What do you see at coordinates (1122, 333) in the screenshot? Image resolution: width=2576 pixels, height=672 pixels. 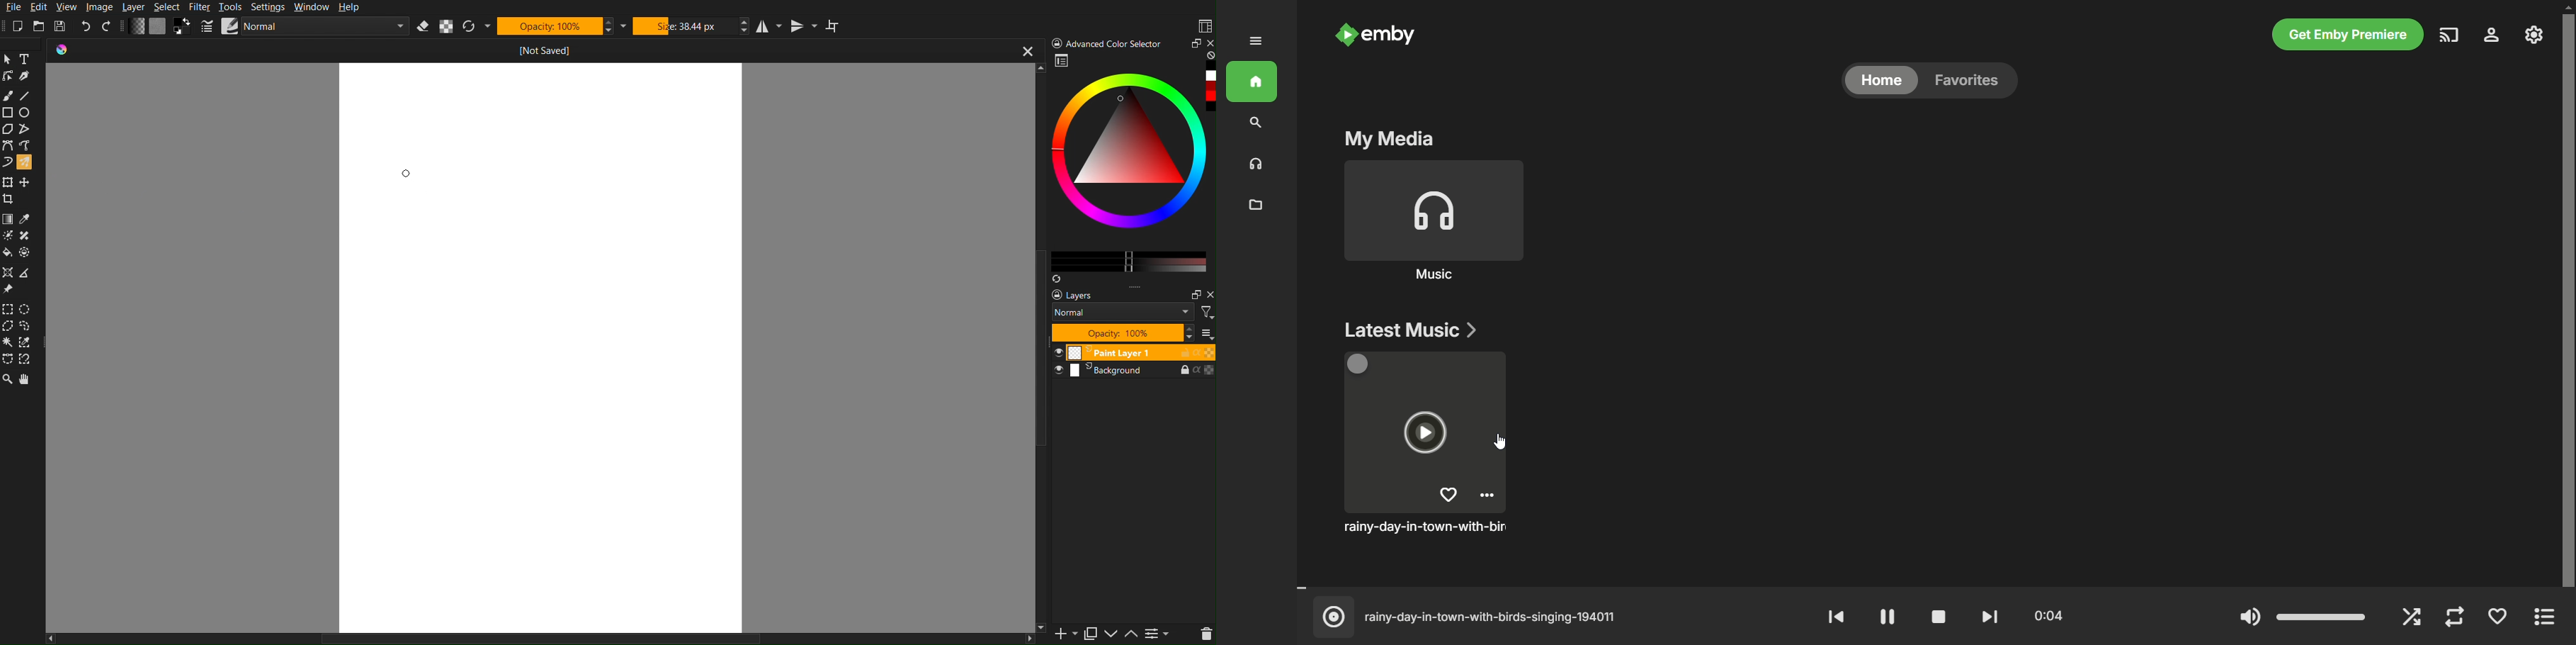 I see `Opacity 100%` at bounding box center [1122, 333].